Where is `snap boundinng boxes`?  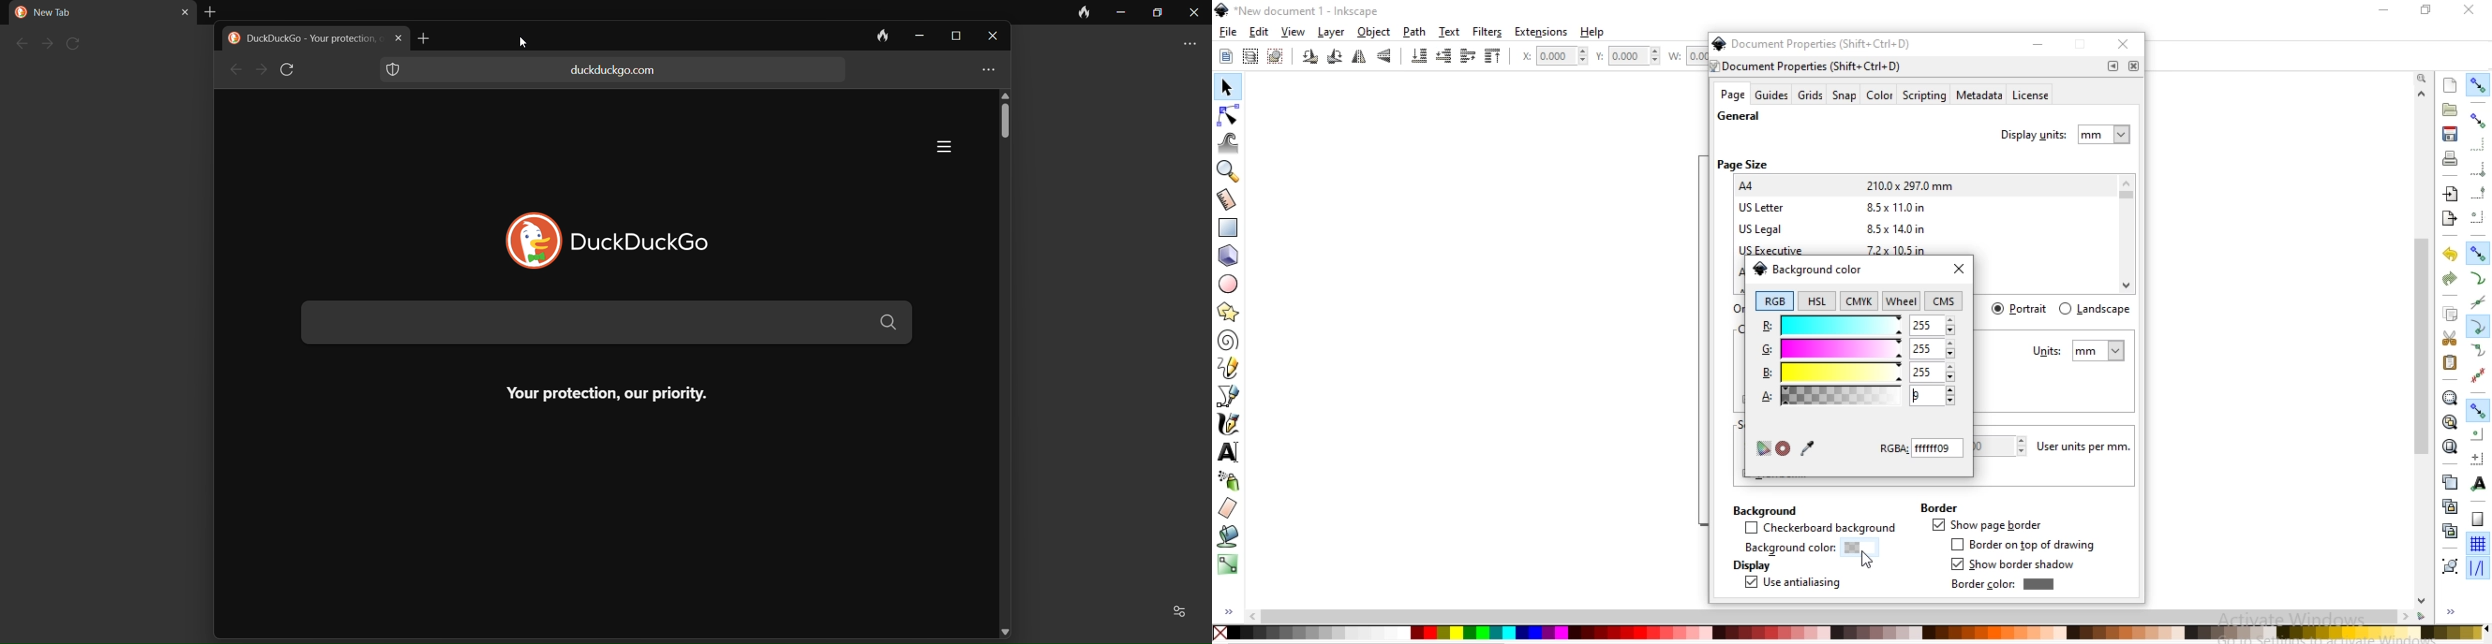 snap boundinng boxes is located at coordinates (2477, 121).